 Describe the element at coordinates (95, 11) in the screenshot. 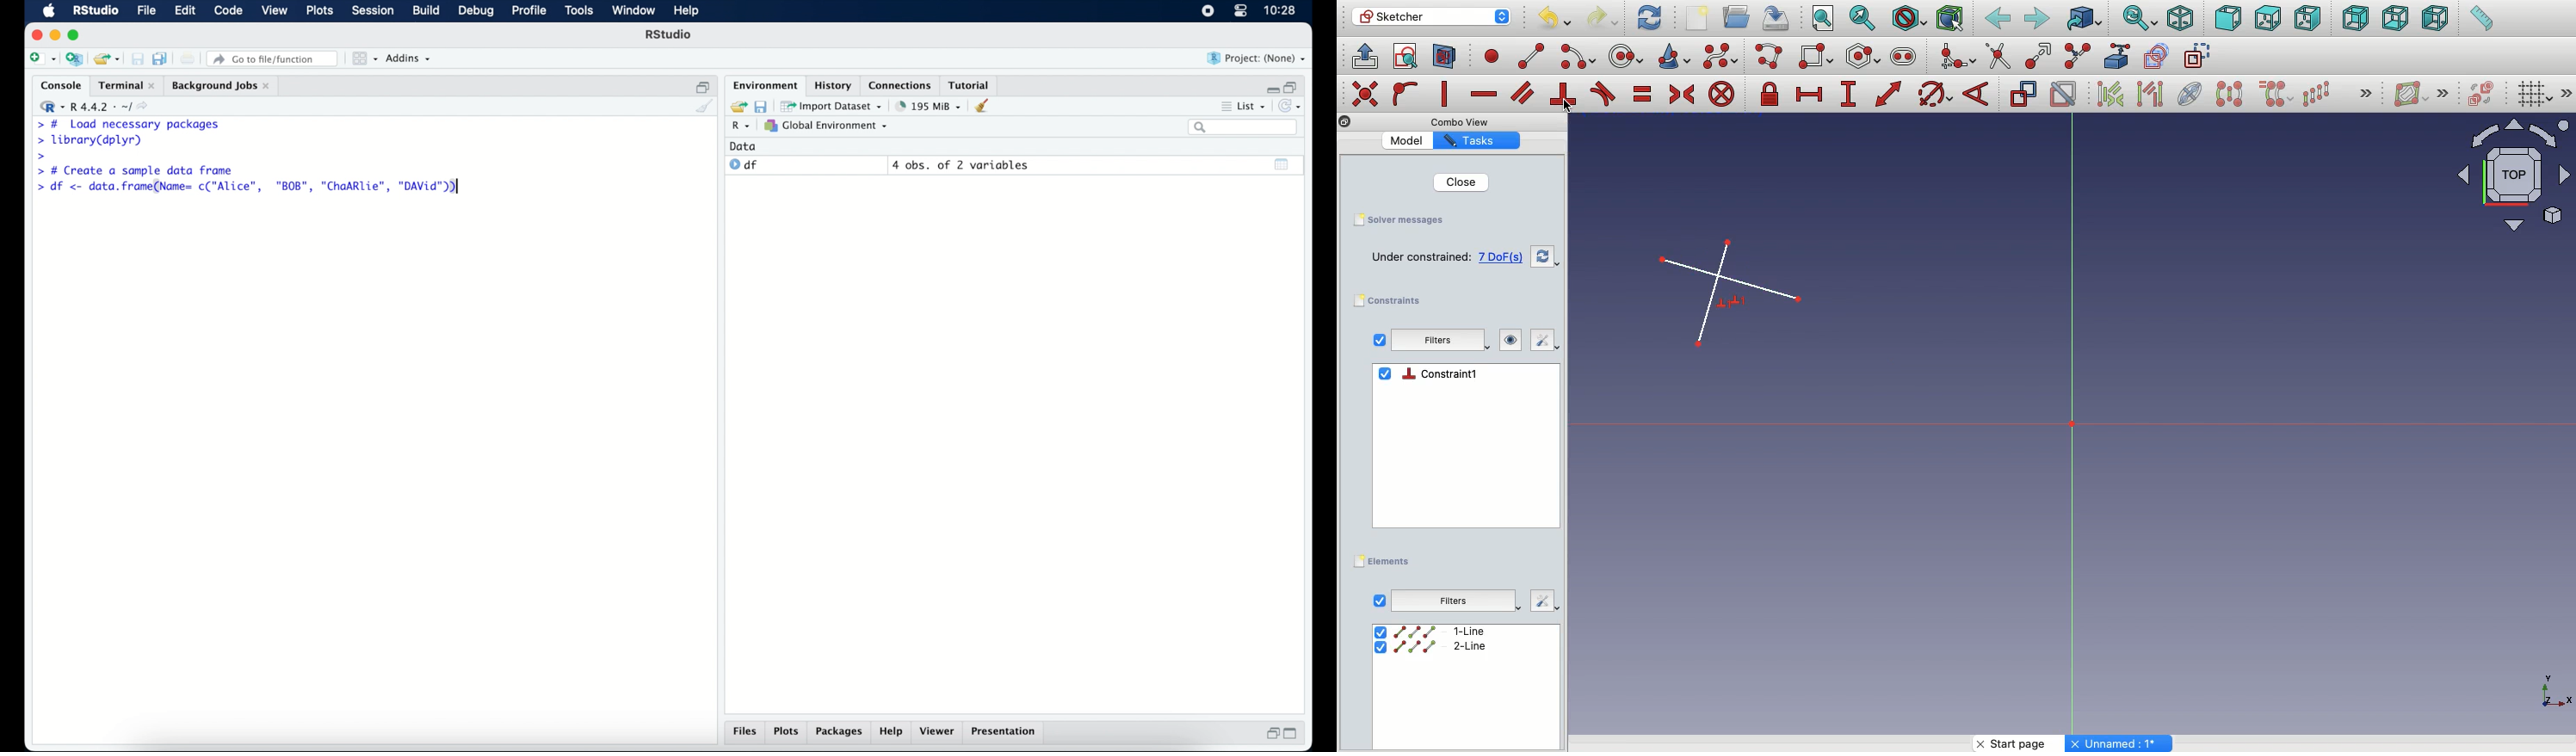

I see `R Studio` at that location.